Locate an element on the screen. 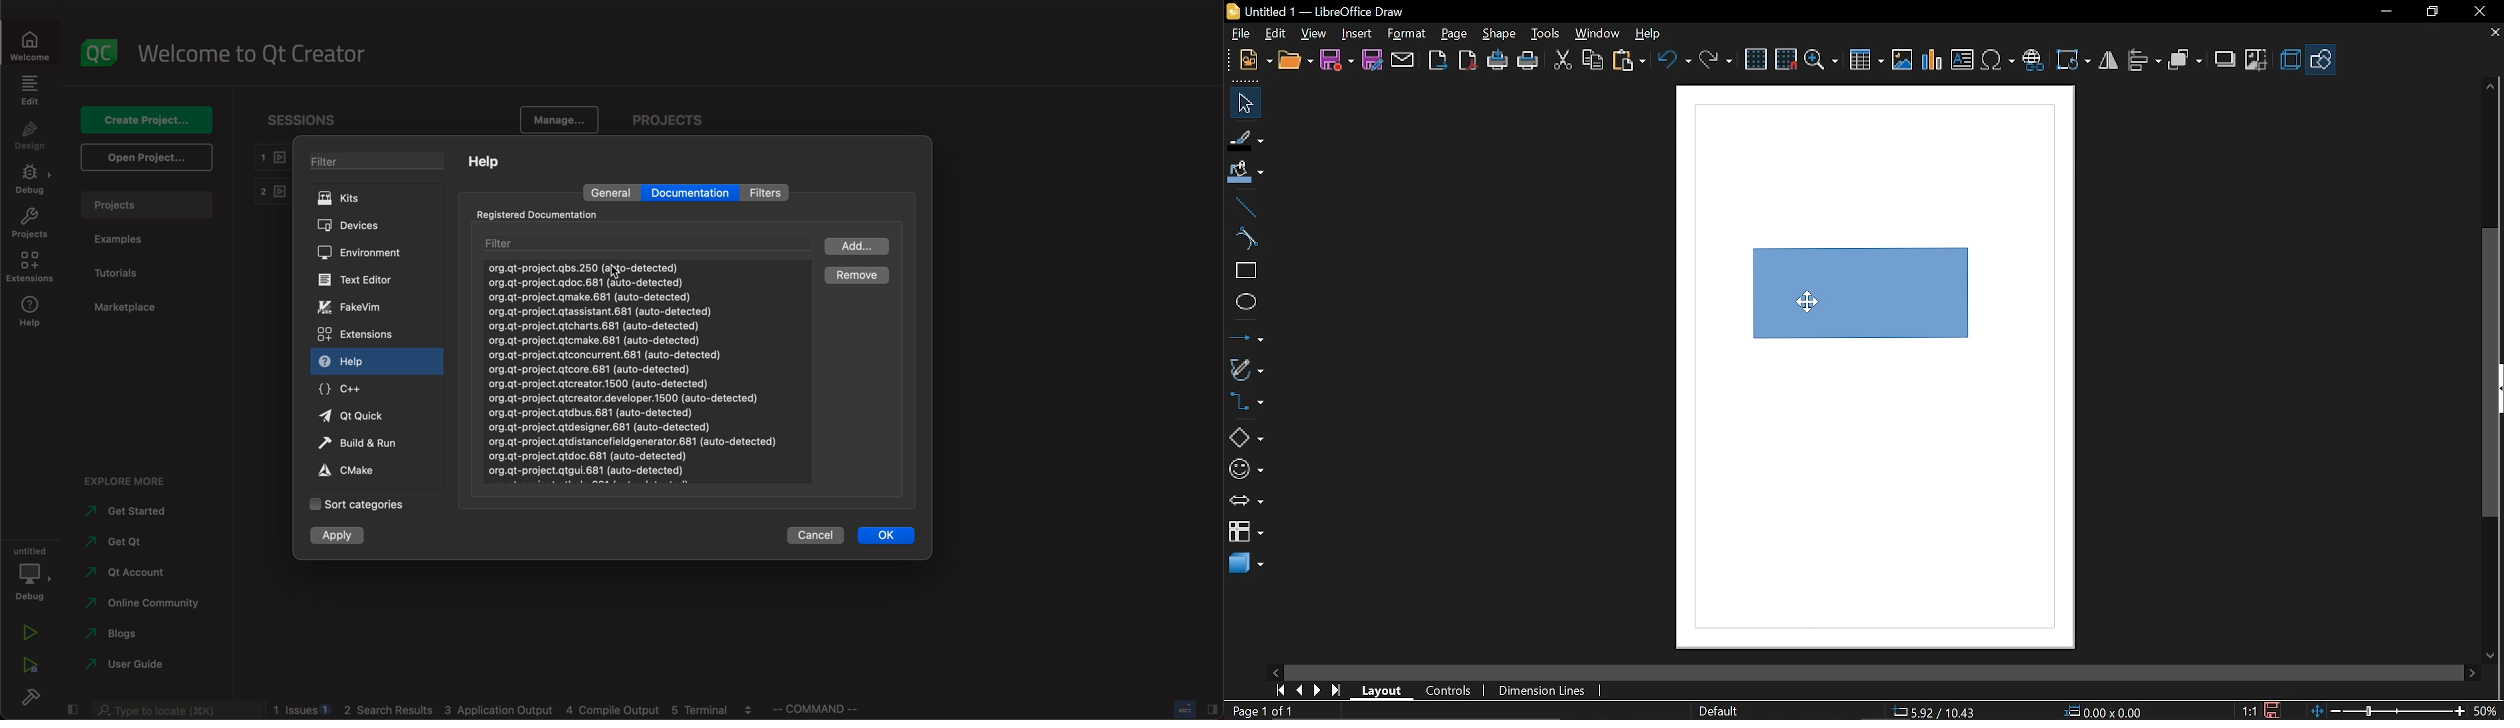 This screenshot has height=728, width=2520. qt is located at coordinates (362, 416).